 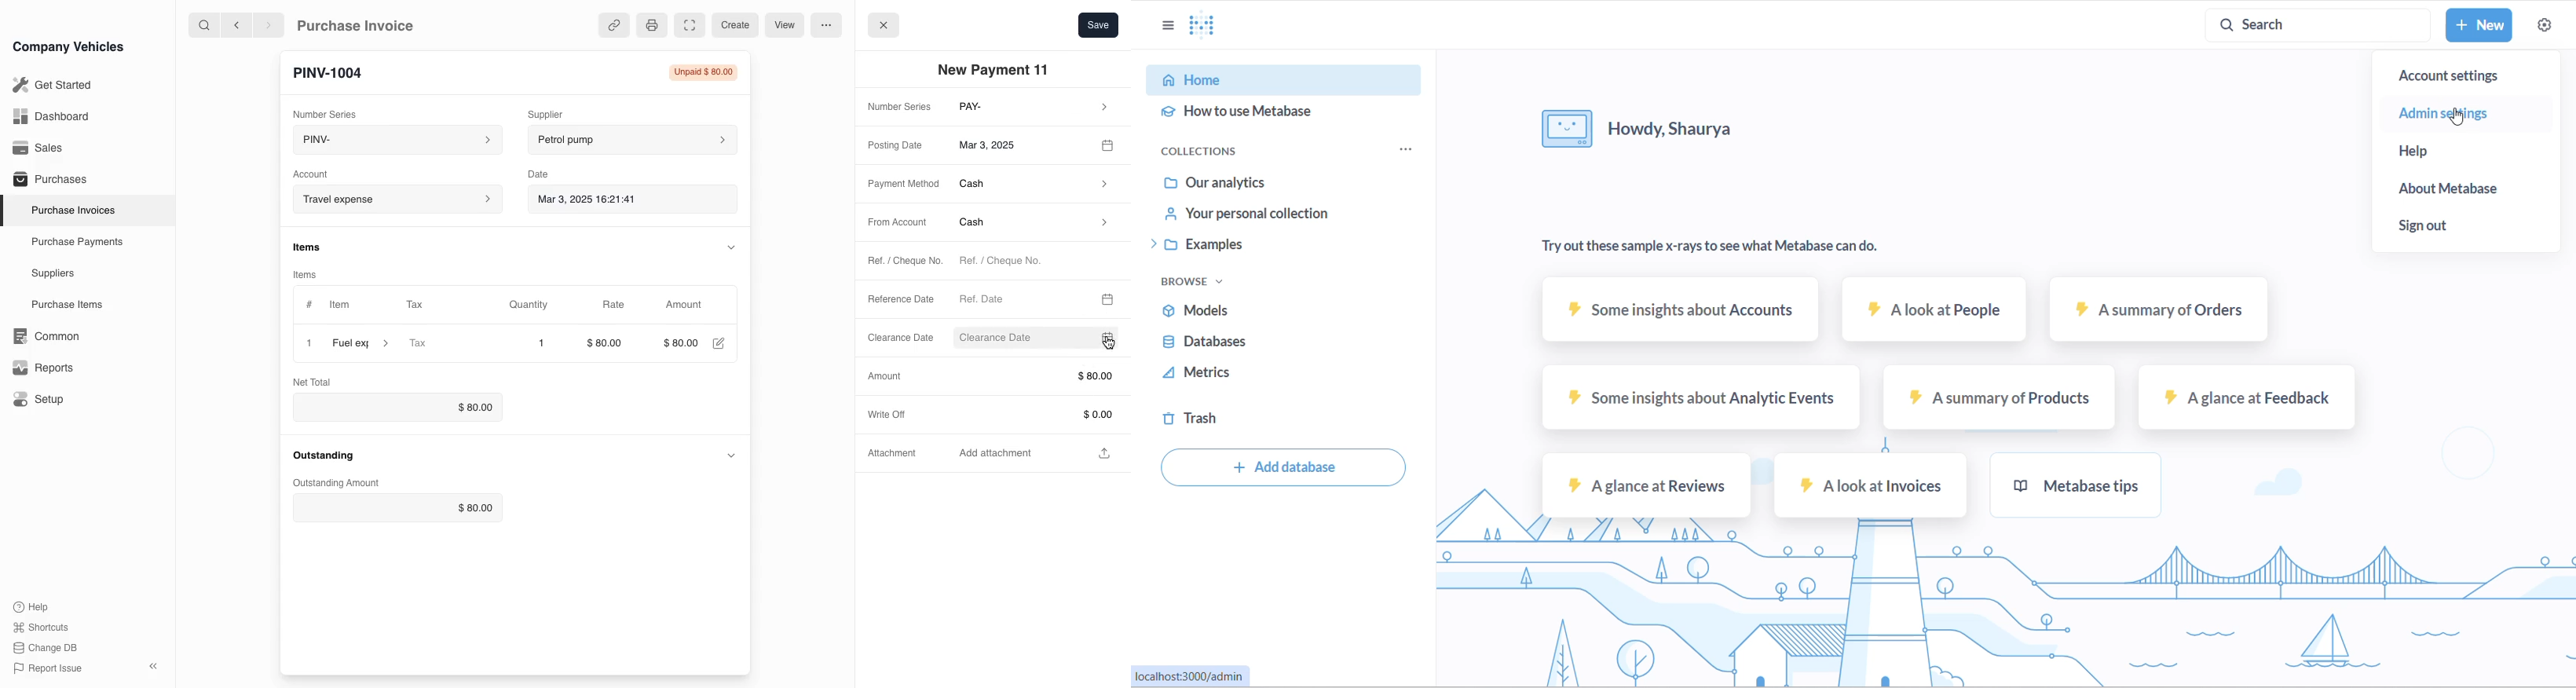 I want to click on Rate, so click(x=612, y=305).